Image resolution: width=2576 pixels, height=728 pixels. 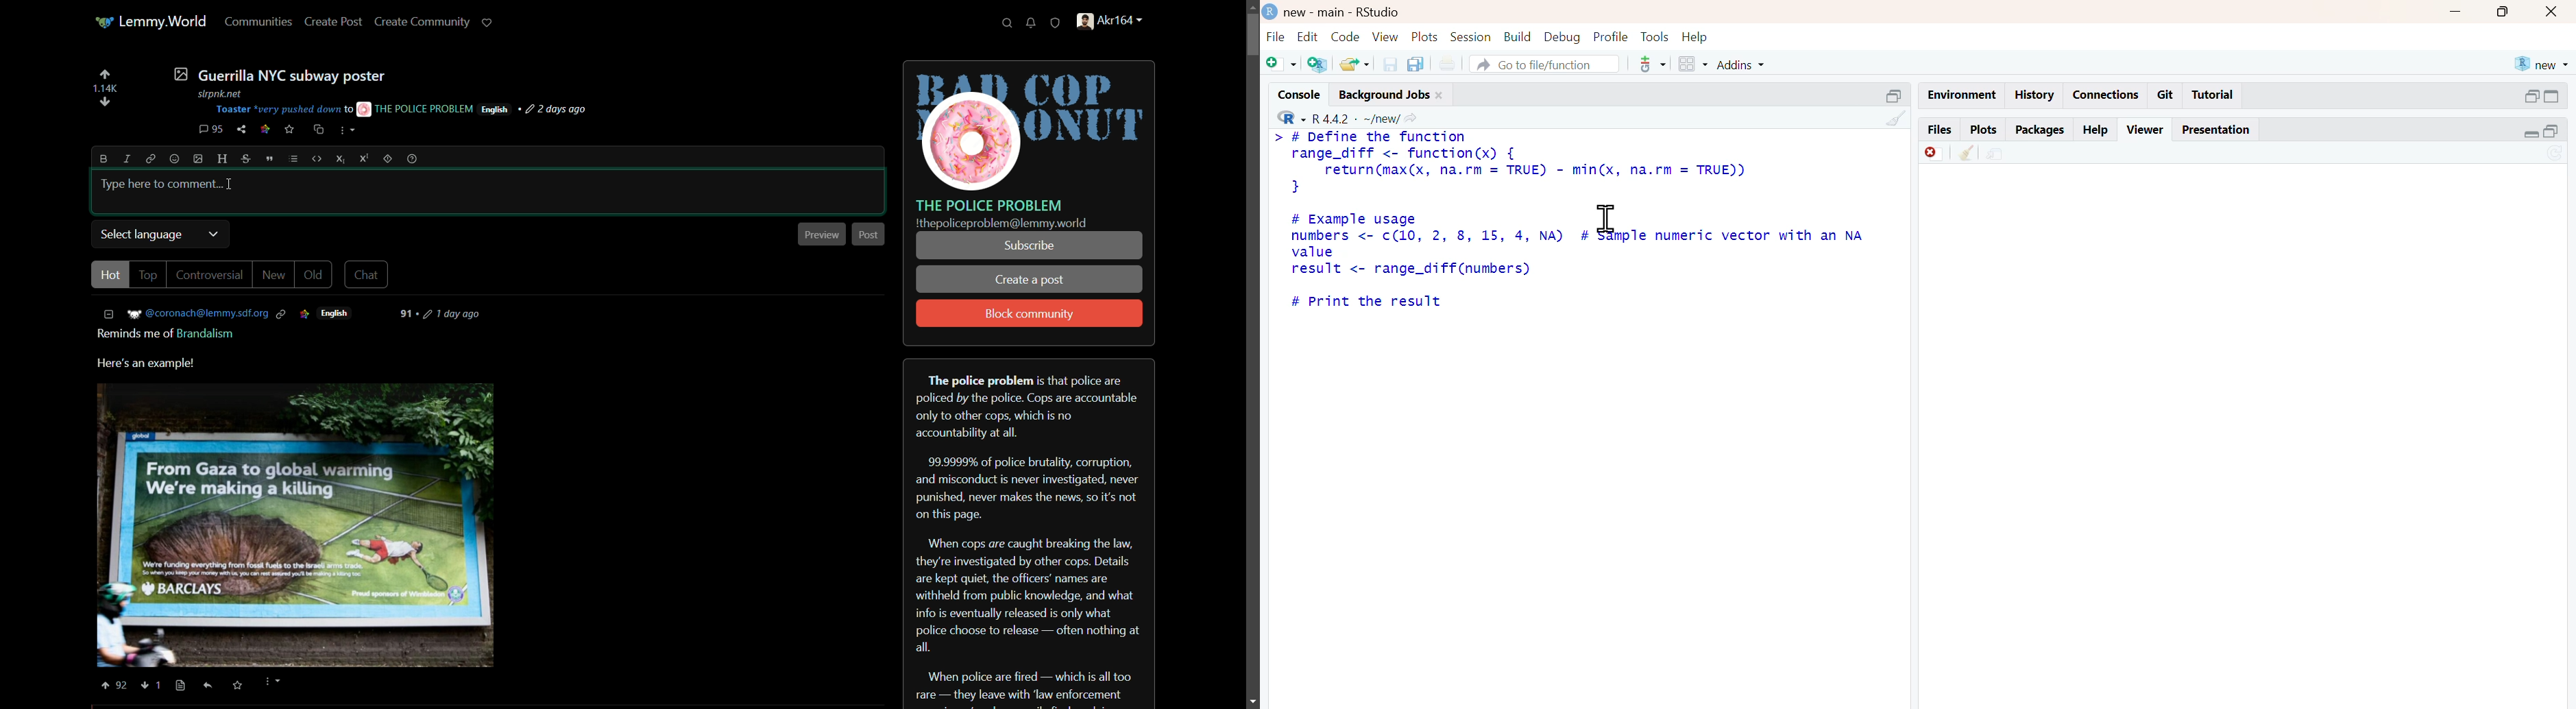 I want to click on Presentation, so click(x=2216, y=130).